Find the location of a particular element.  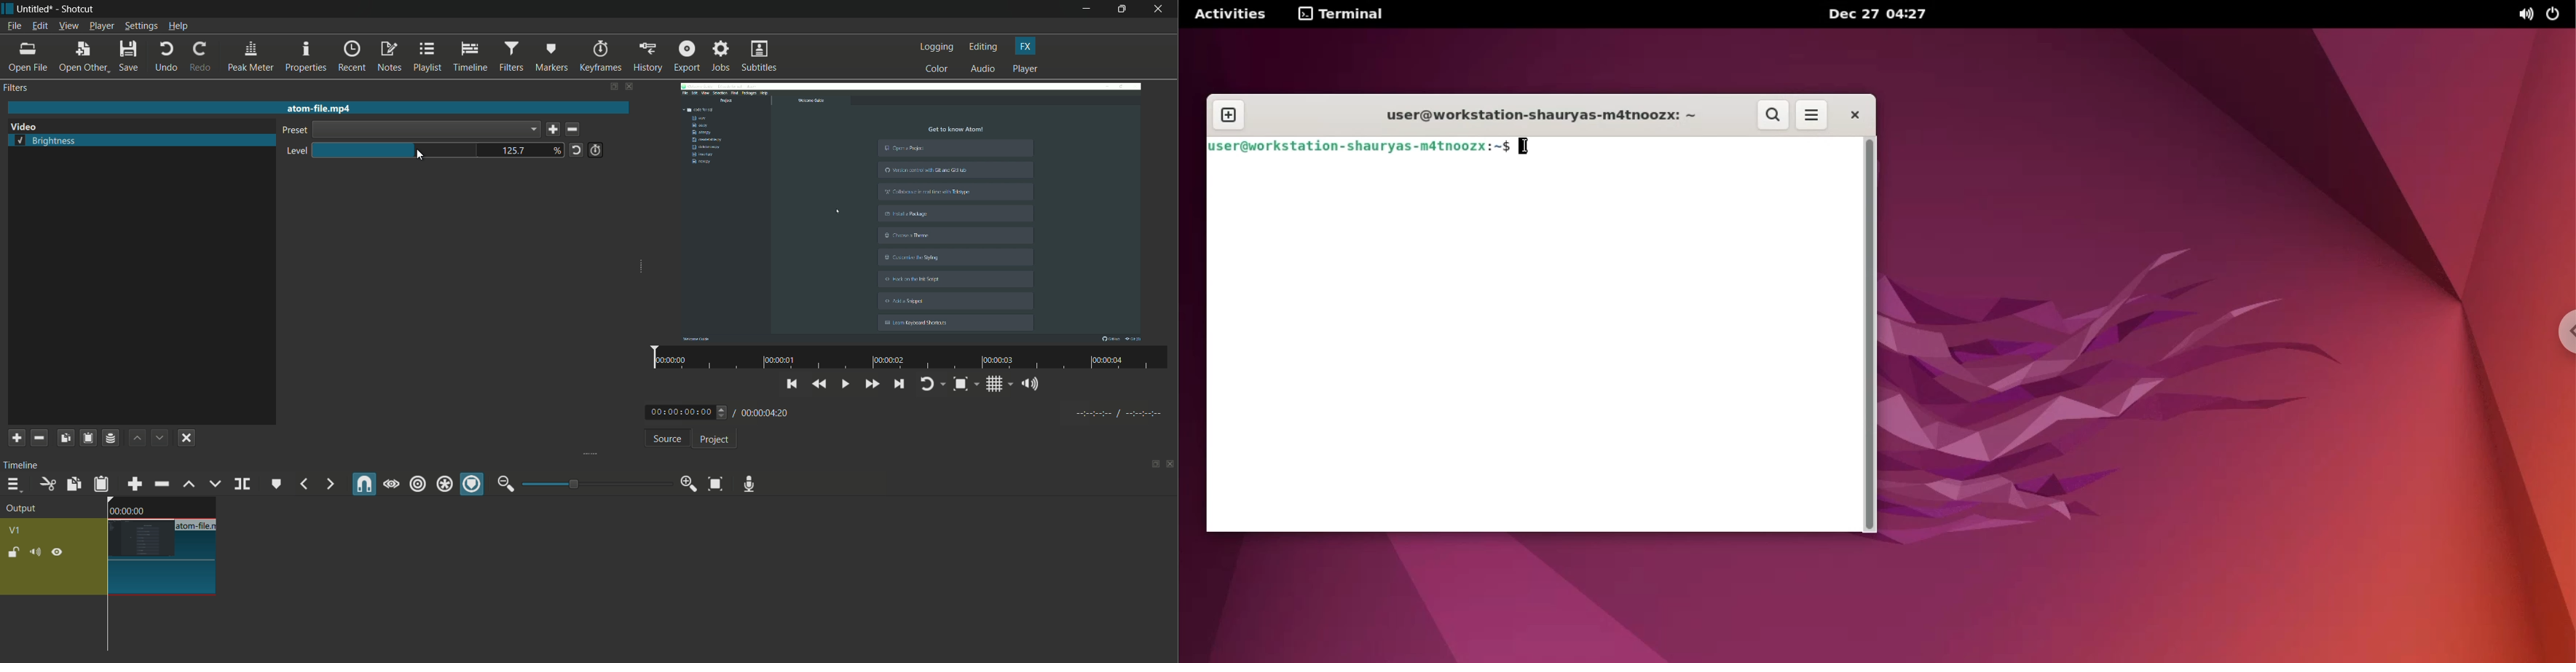

subtitles is located at coordinates (761, 57).